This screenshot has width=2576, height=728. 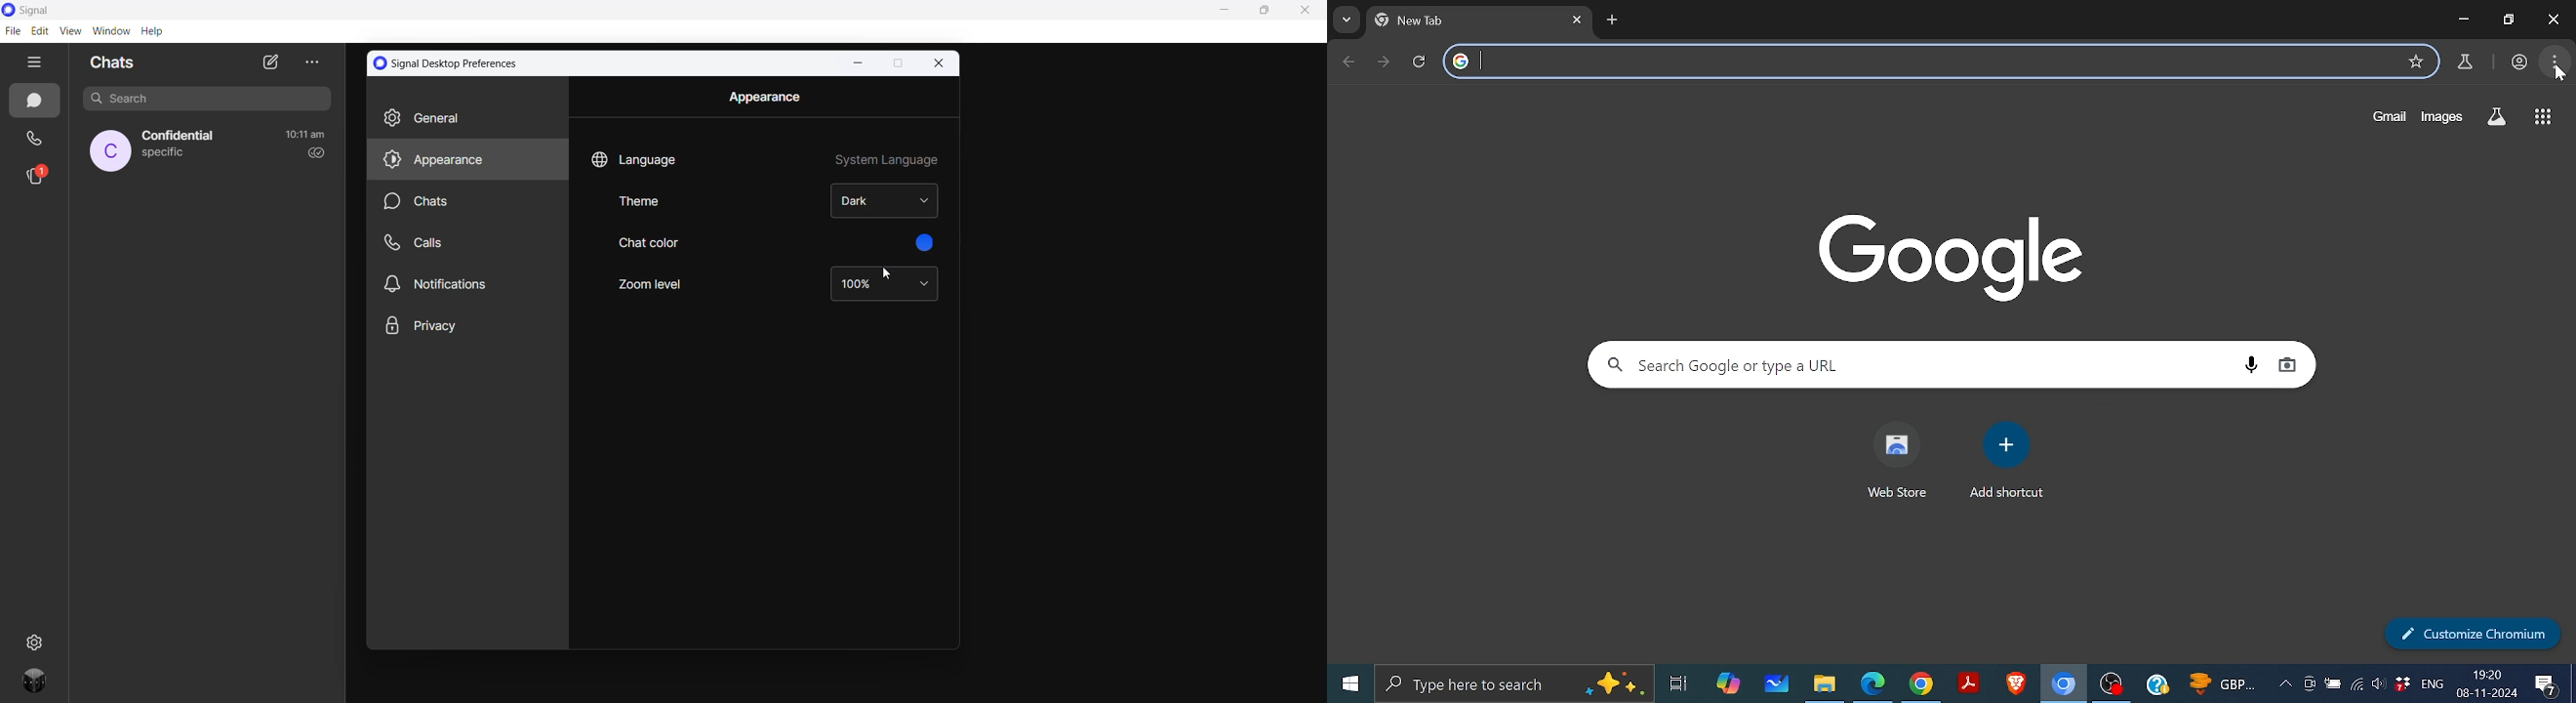 What do you see at coordinates (656, 207) in the screenshot?
I see `theme` at bounding box center [656, 207].